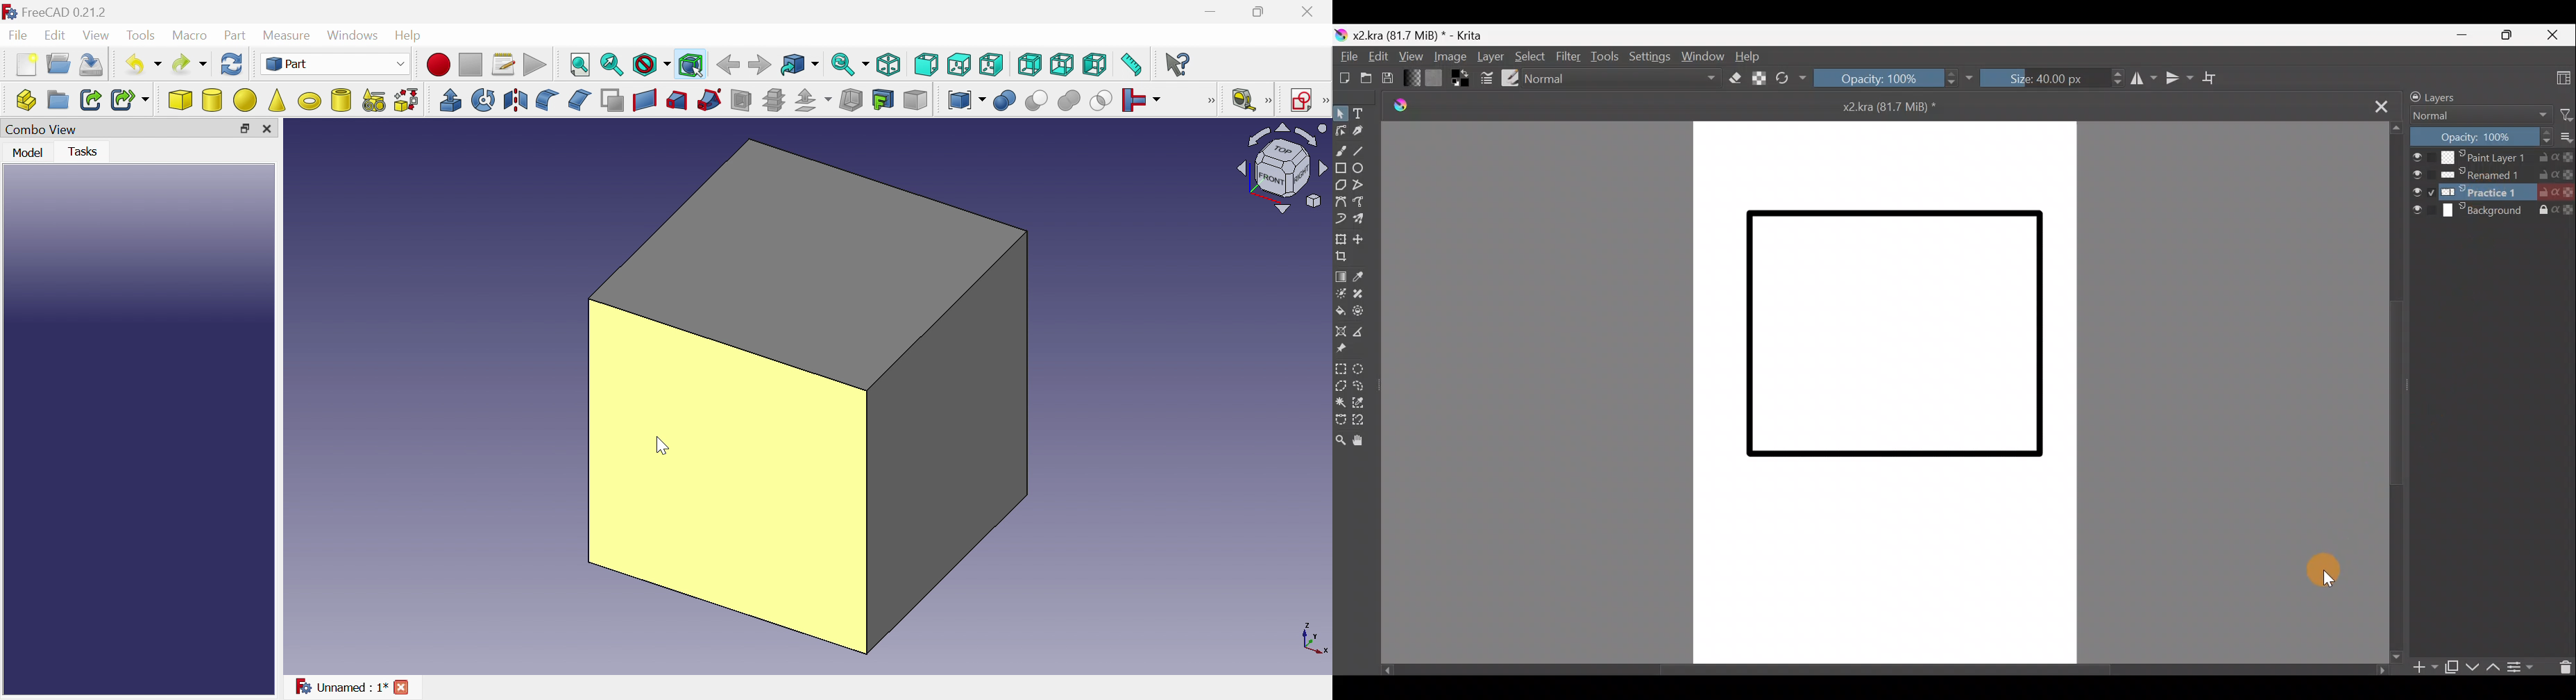 The width and height of the screenshot is (2576, 700). What do you see at coordinates (246, 100) in the screenshot?
I see `Sphere` at bounding box center [246, 100].